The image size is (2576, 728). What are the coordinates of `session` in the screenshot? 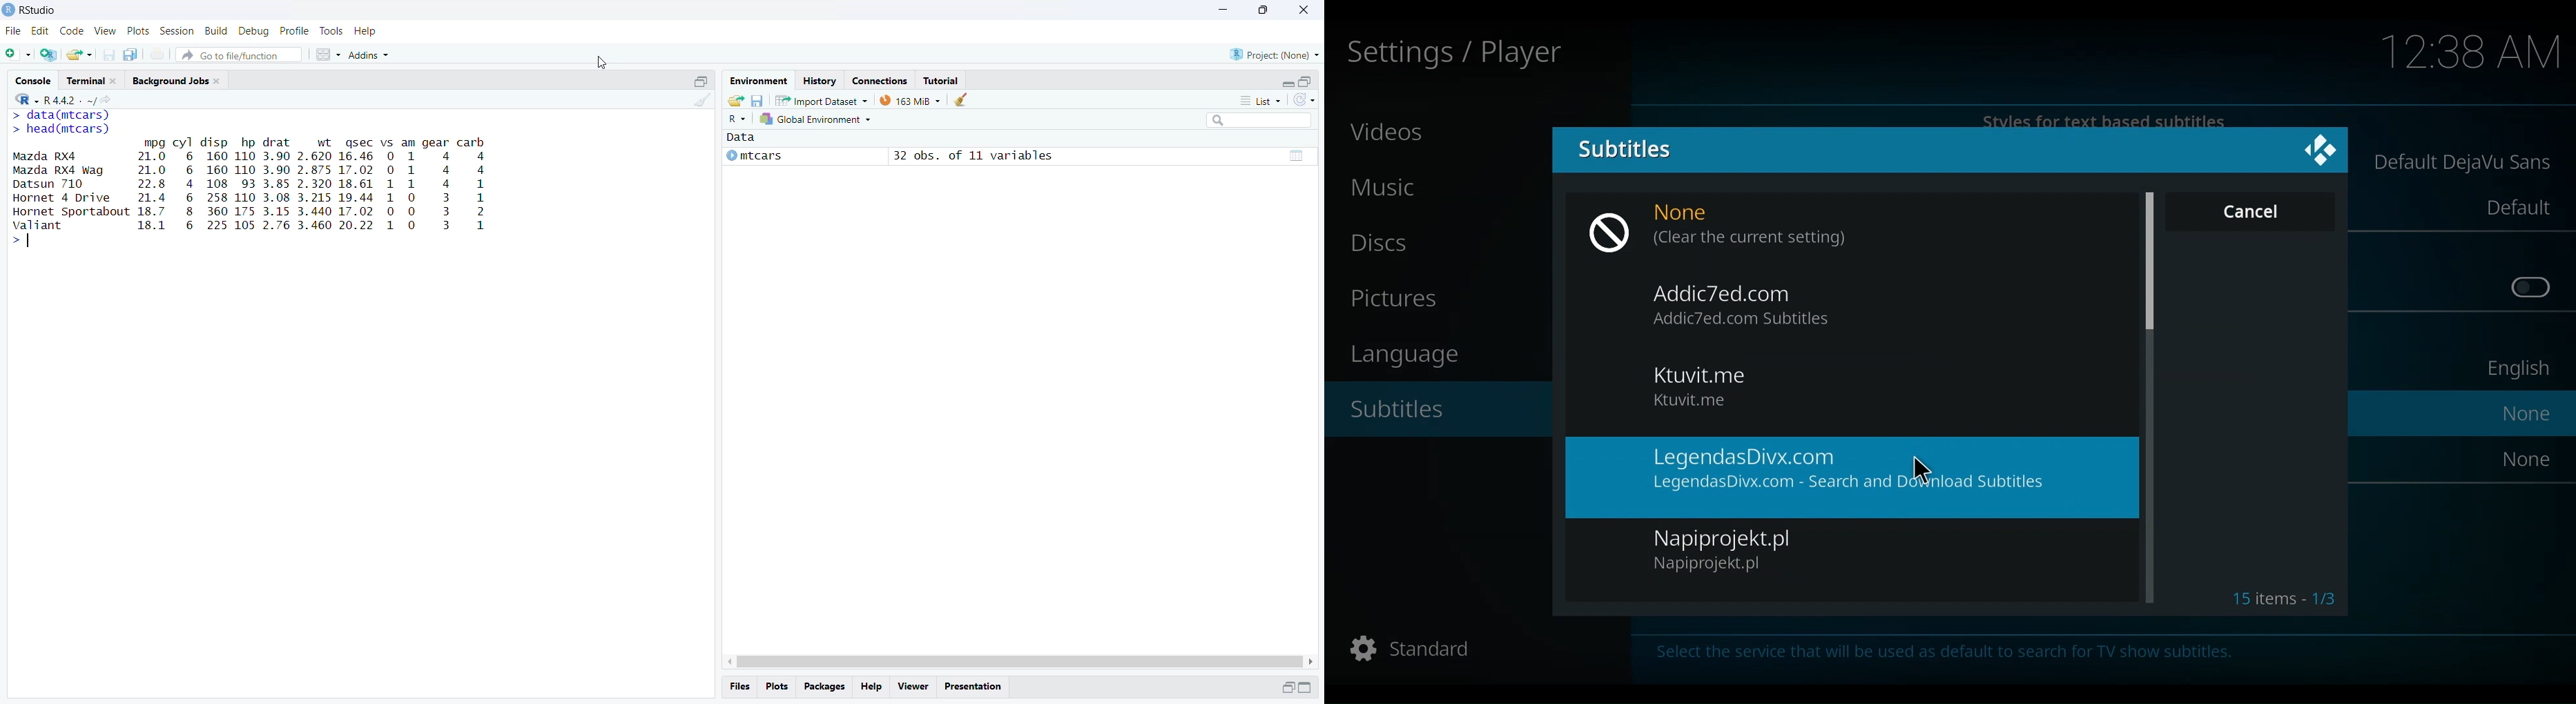 It's located at (177, 31).